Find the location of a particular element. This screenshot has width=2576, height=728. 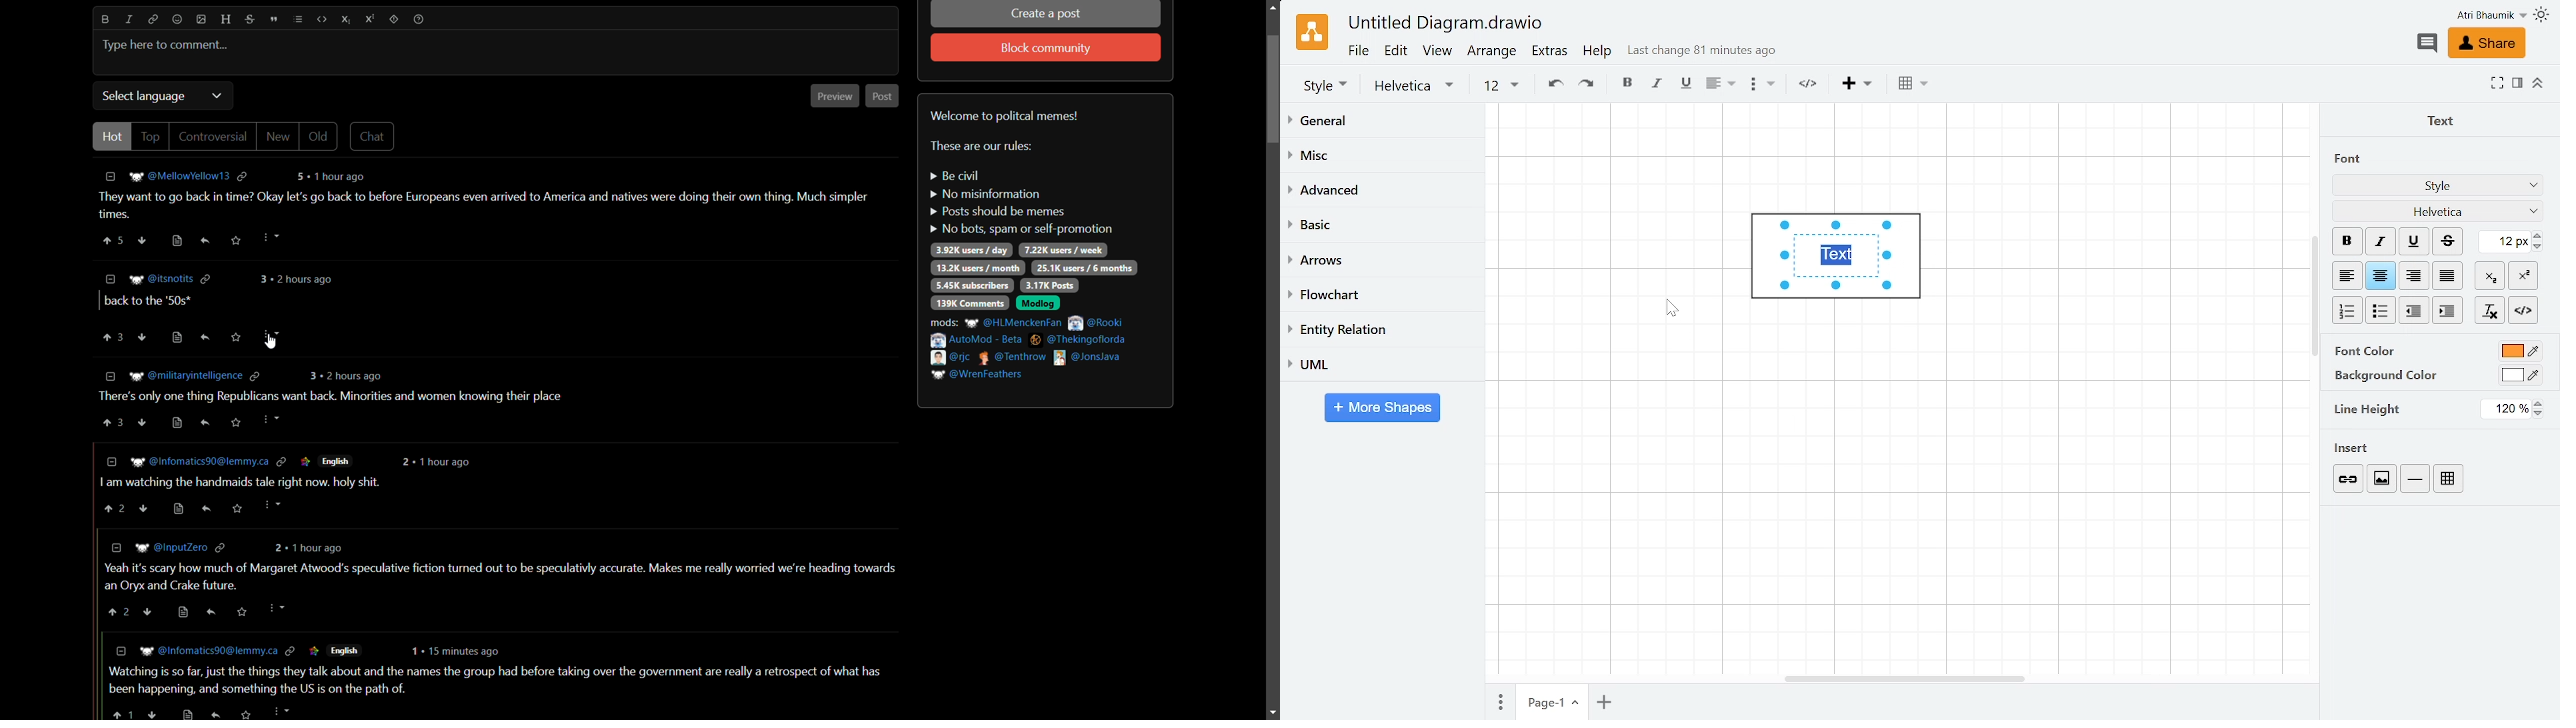

list is located at coordinates (297, 19).